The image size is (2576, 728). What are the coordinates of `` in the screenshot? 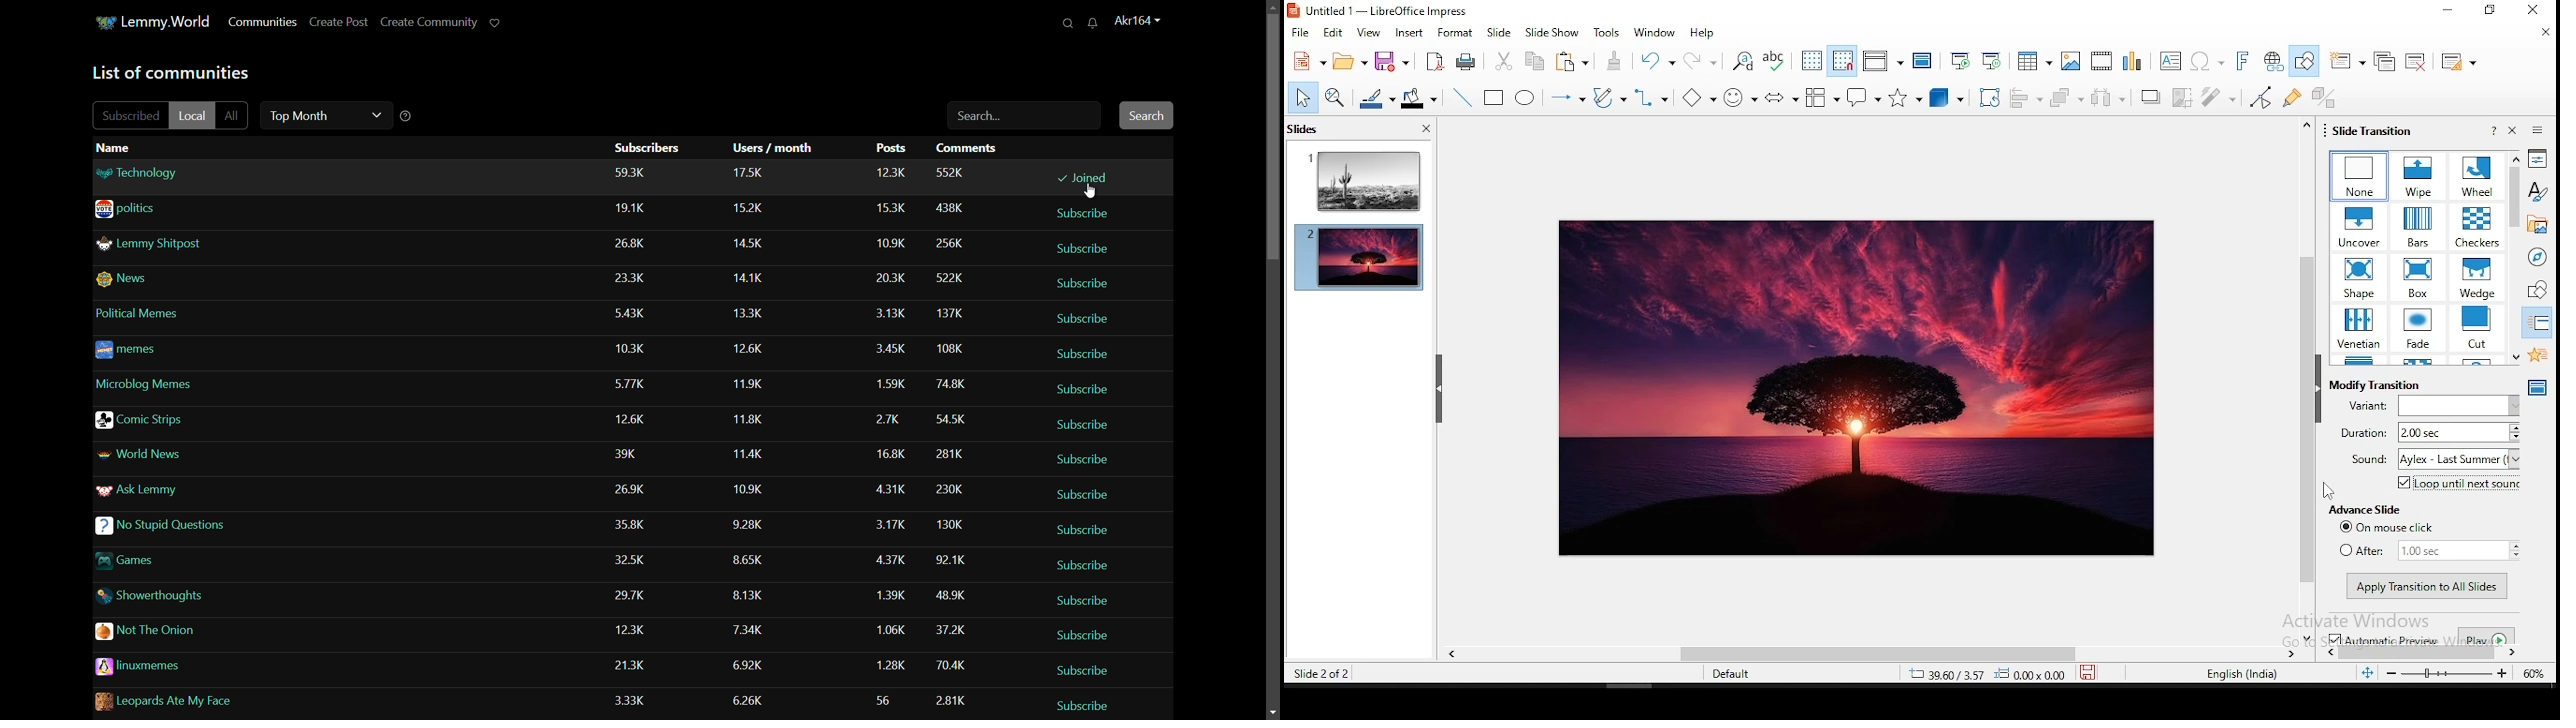 It's located at (754, 312).